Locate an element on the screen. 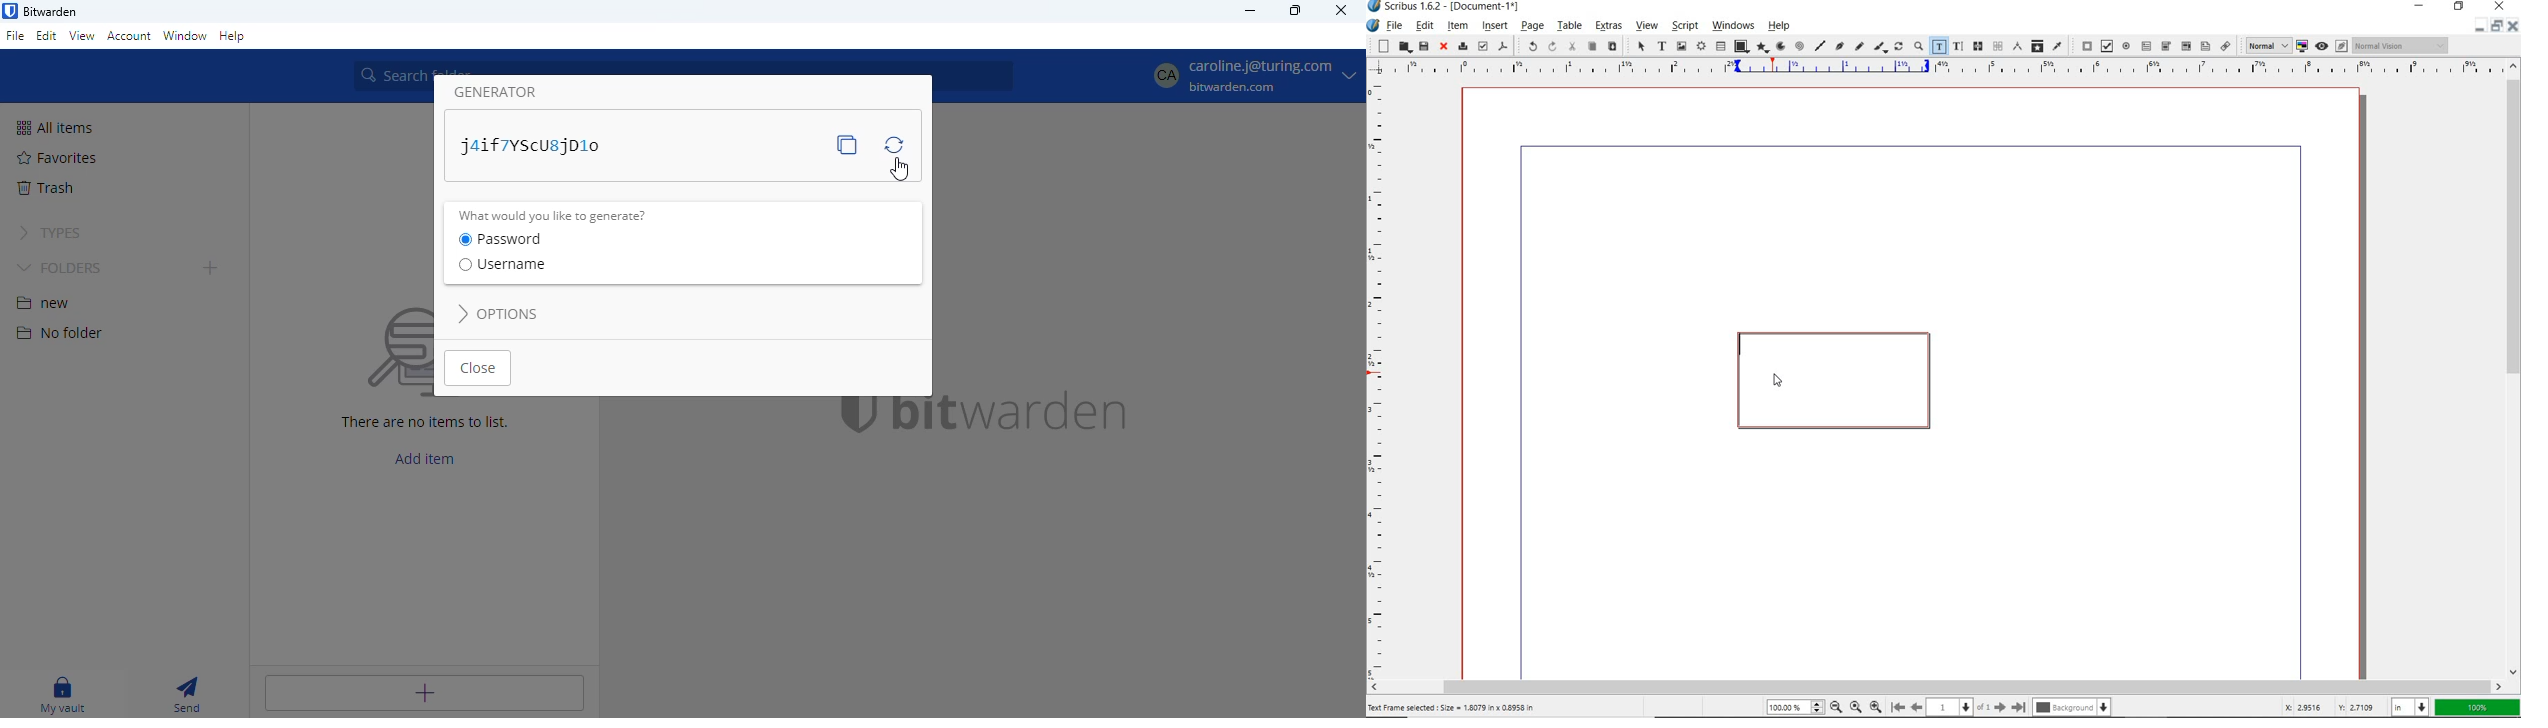 The height and width of the screenshot is (728, 2548). calligraphic line is located at coordinates (1881, 47).